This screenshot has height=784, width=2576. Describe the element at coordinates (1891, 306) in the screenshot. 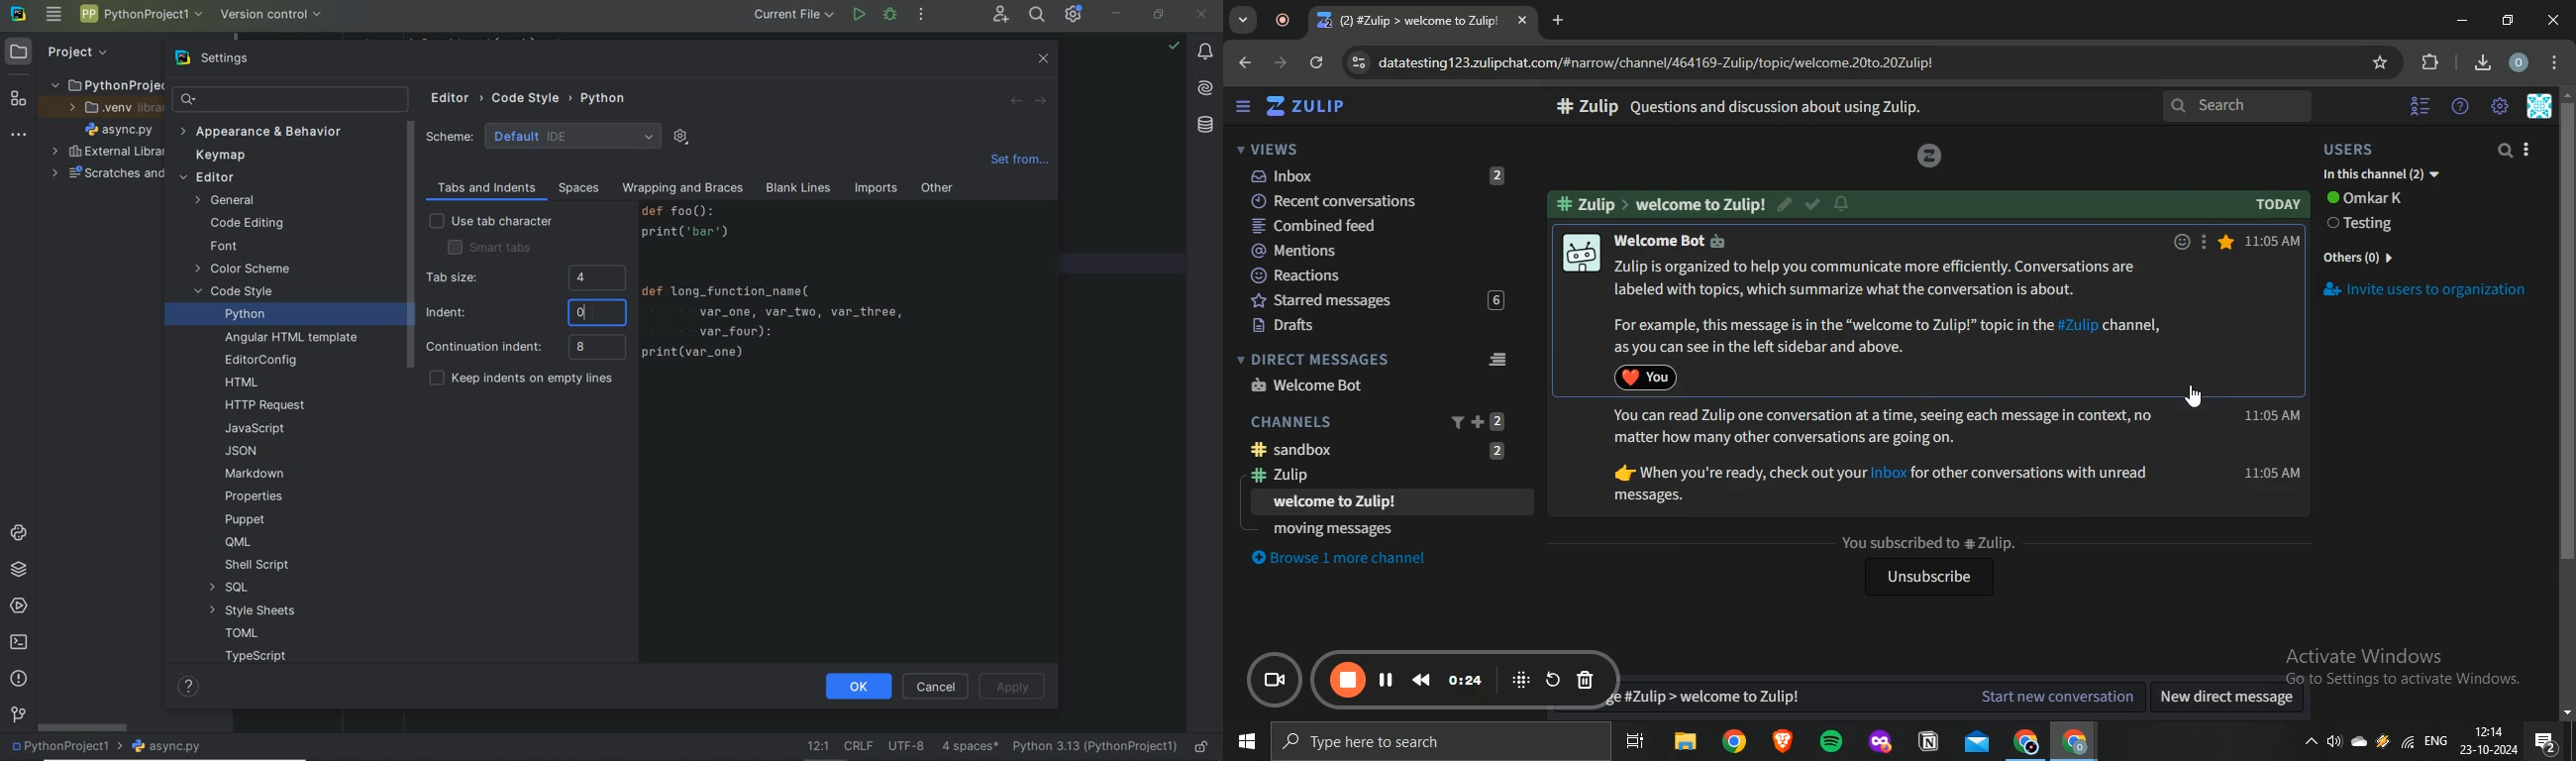

I see `zulip and channel descriptions` at that location.